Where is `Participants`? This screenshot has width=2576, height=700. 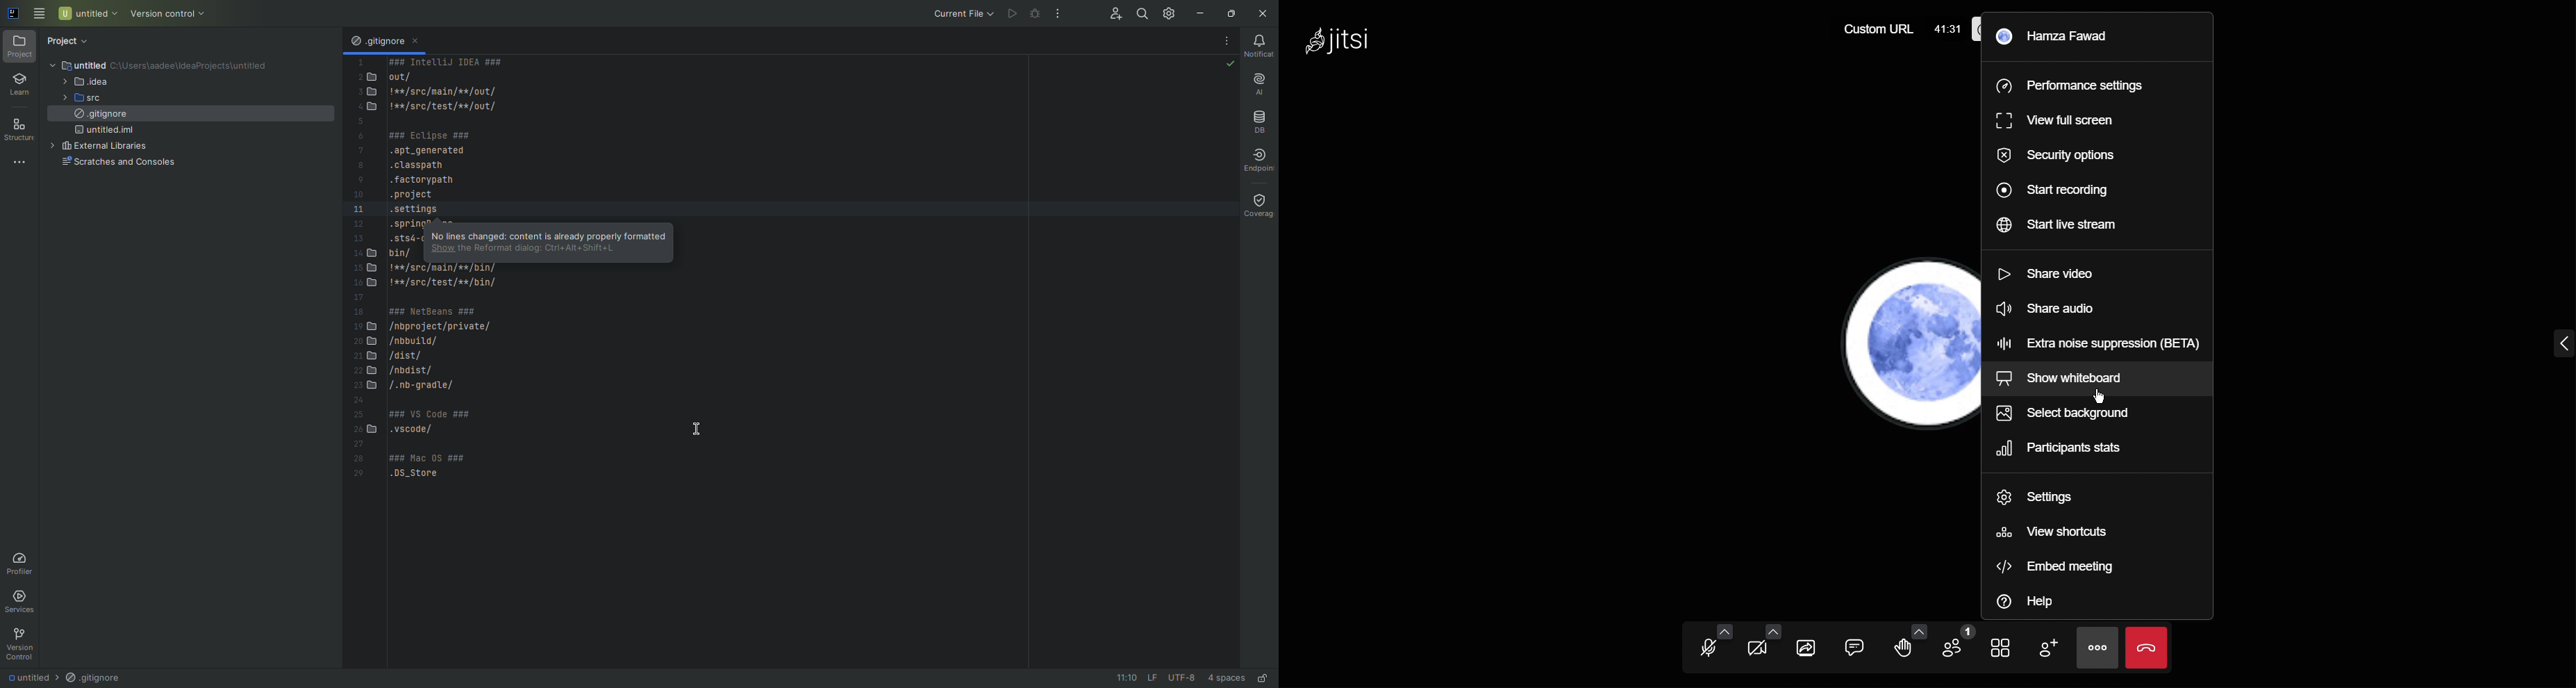 Participants is located at coordinates (2065, 450).